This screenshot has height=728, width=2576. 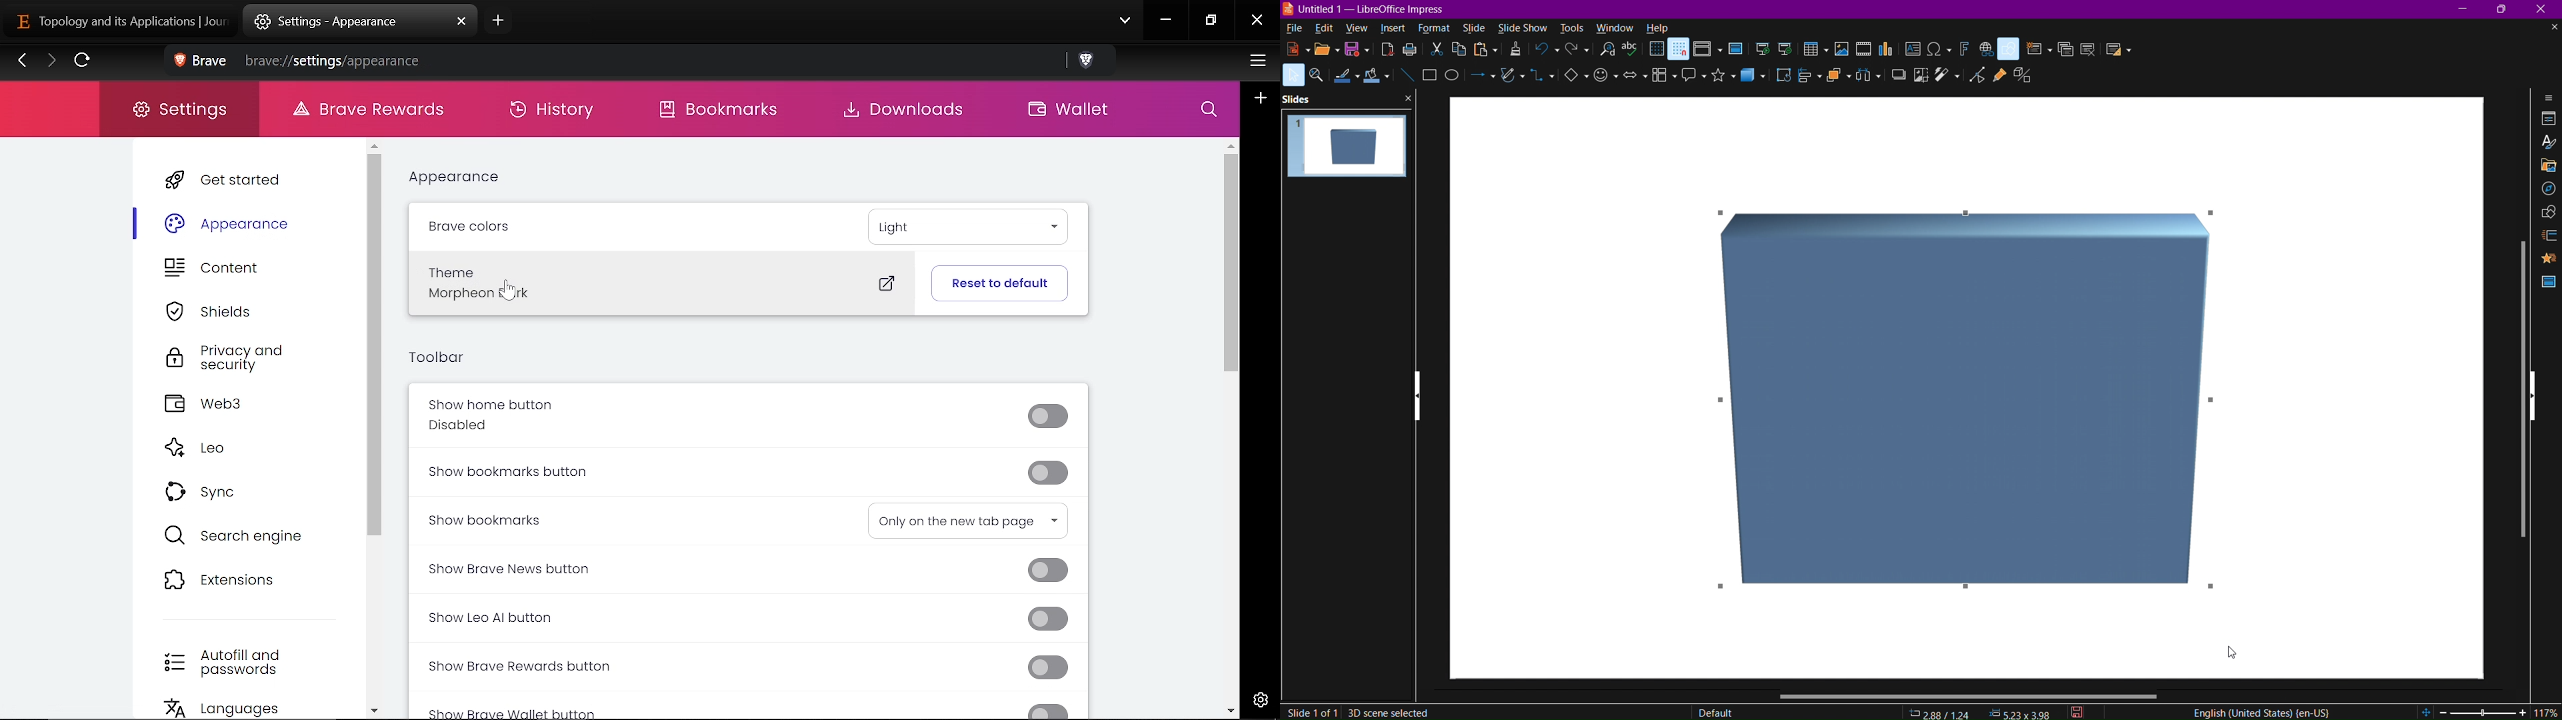 What do you see at coordinates (2021, 713) in the screenshot?
I see `width & height of selected object` at bounding box center [2021, 713].